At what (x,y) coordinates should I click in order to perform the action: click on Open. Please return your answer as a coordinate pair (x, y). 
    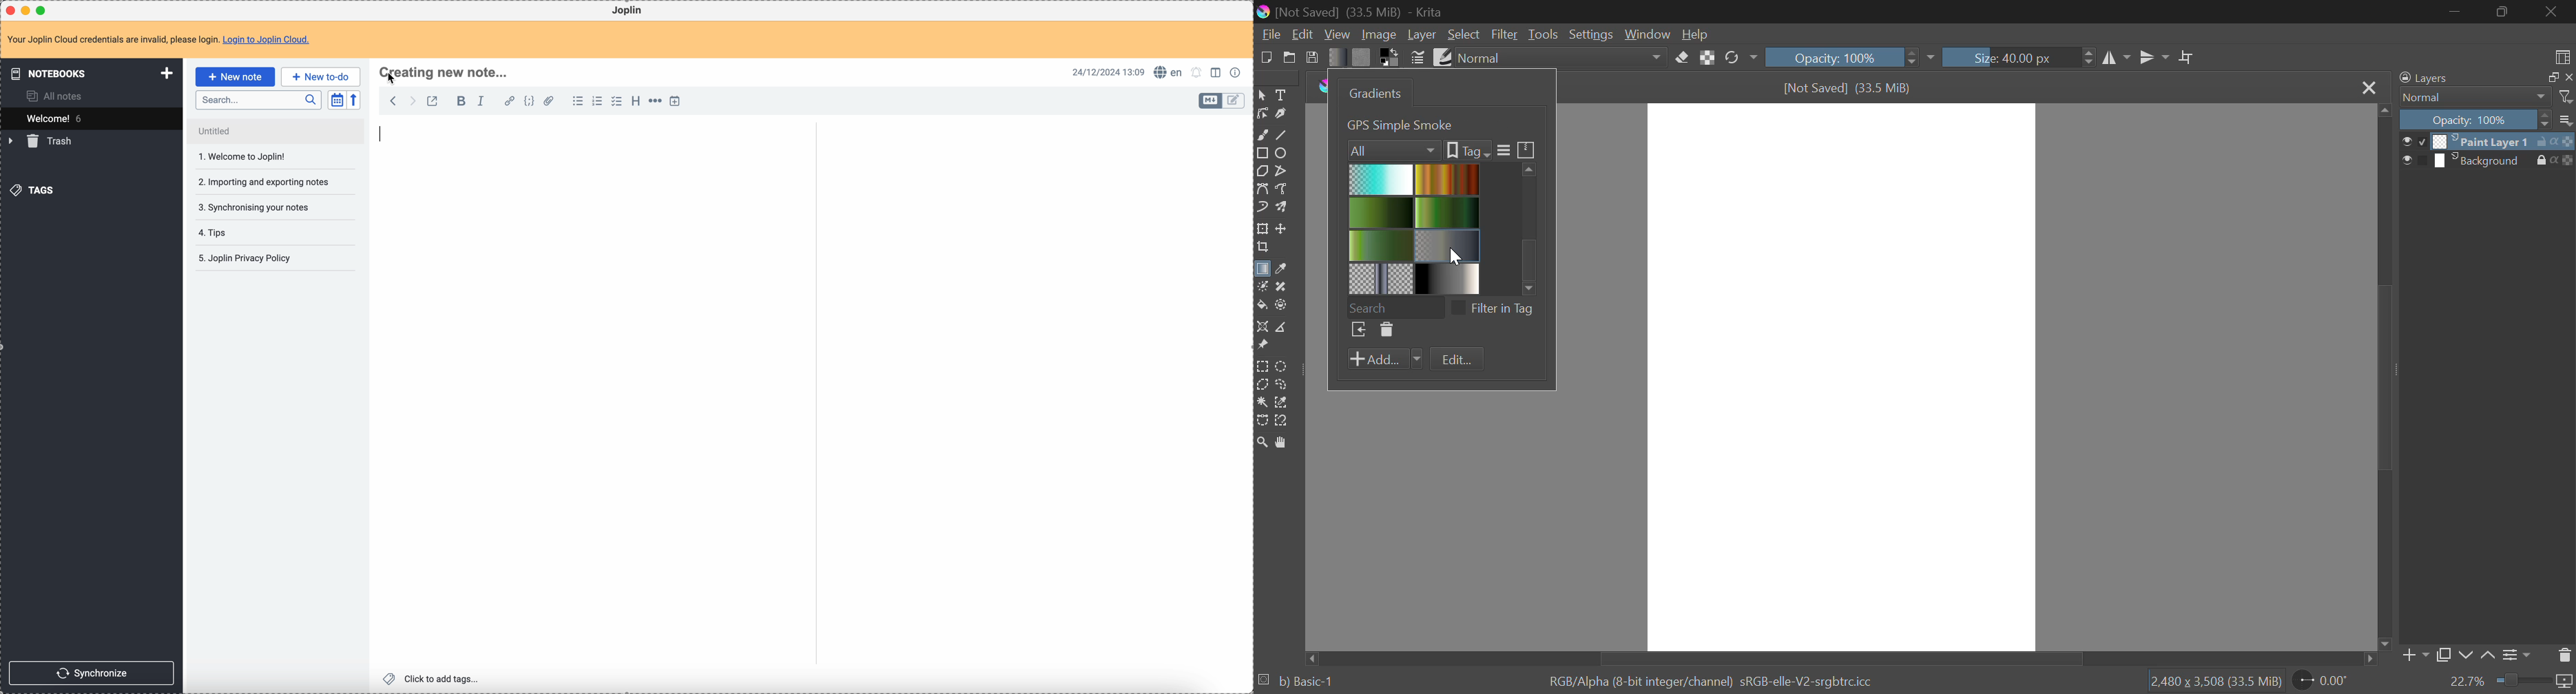
    Looking at the image, I should click on (1289, 57).